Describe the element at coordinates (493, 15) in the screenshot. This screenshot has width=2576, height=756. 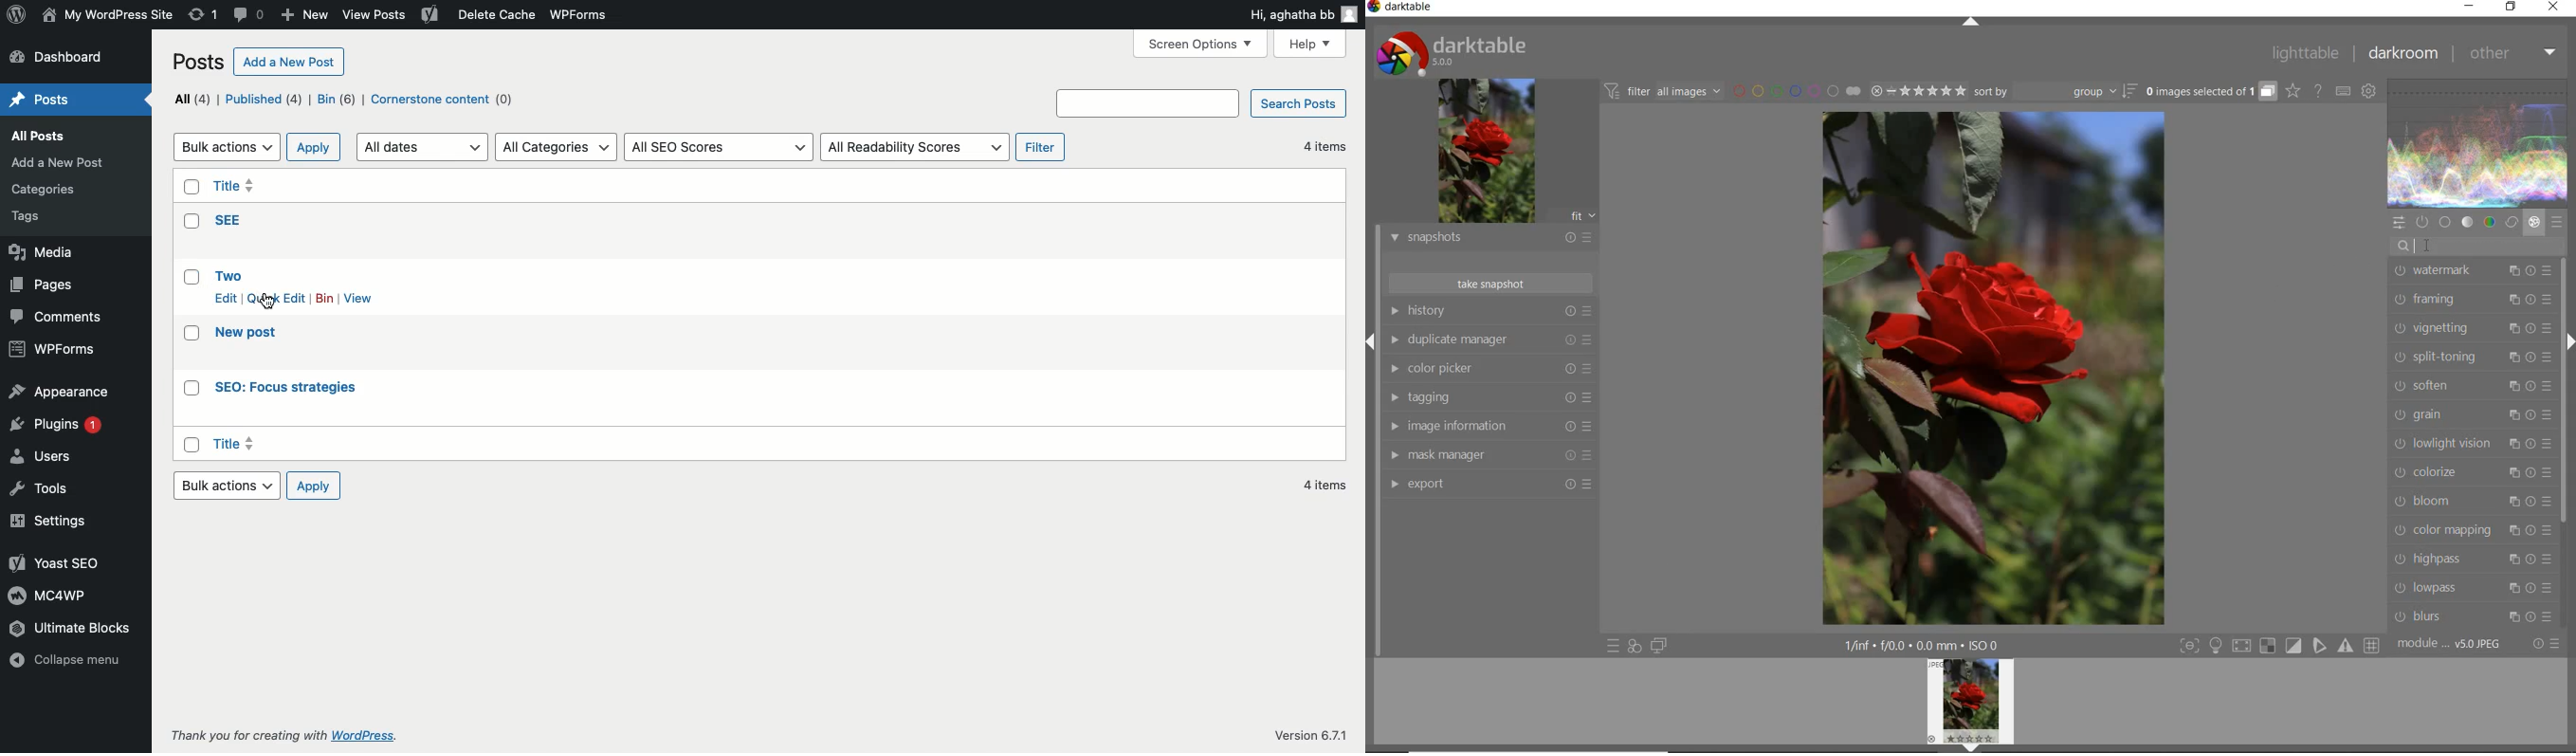
I see `Delete cache` at that location.